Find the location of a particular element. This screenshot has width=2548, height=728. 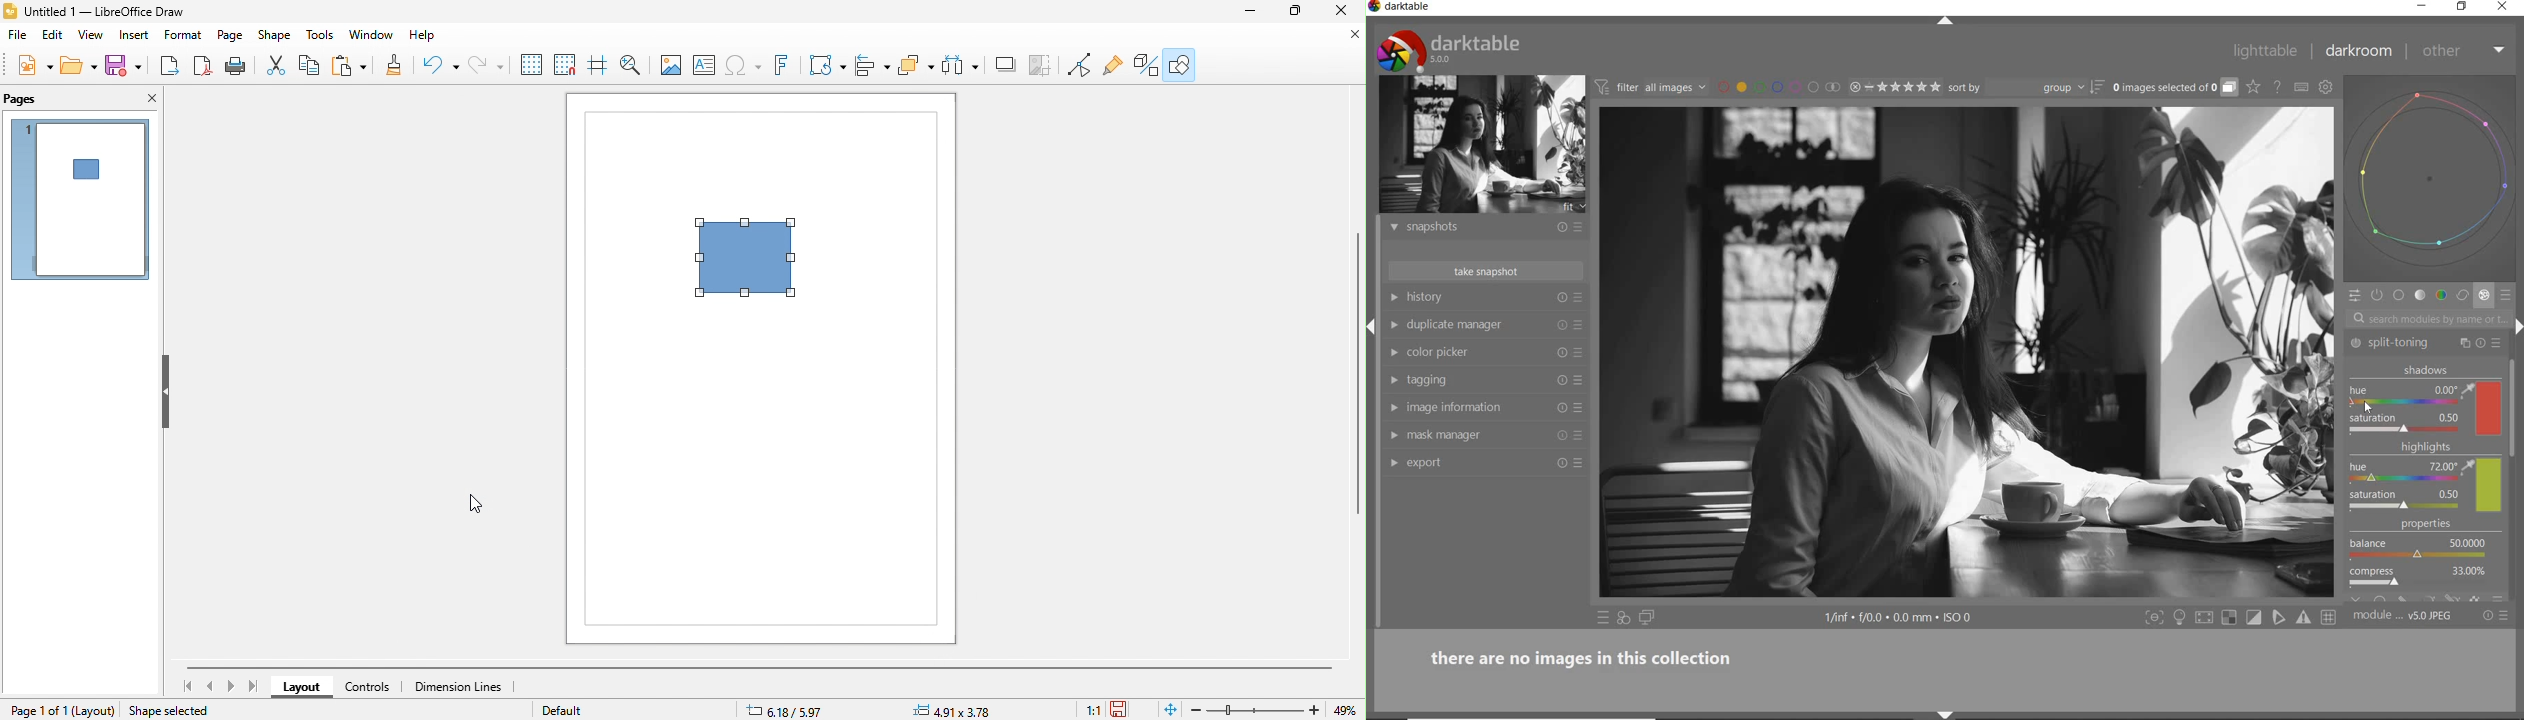

expand grouped images is located at coordinates (2174, 88).